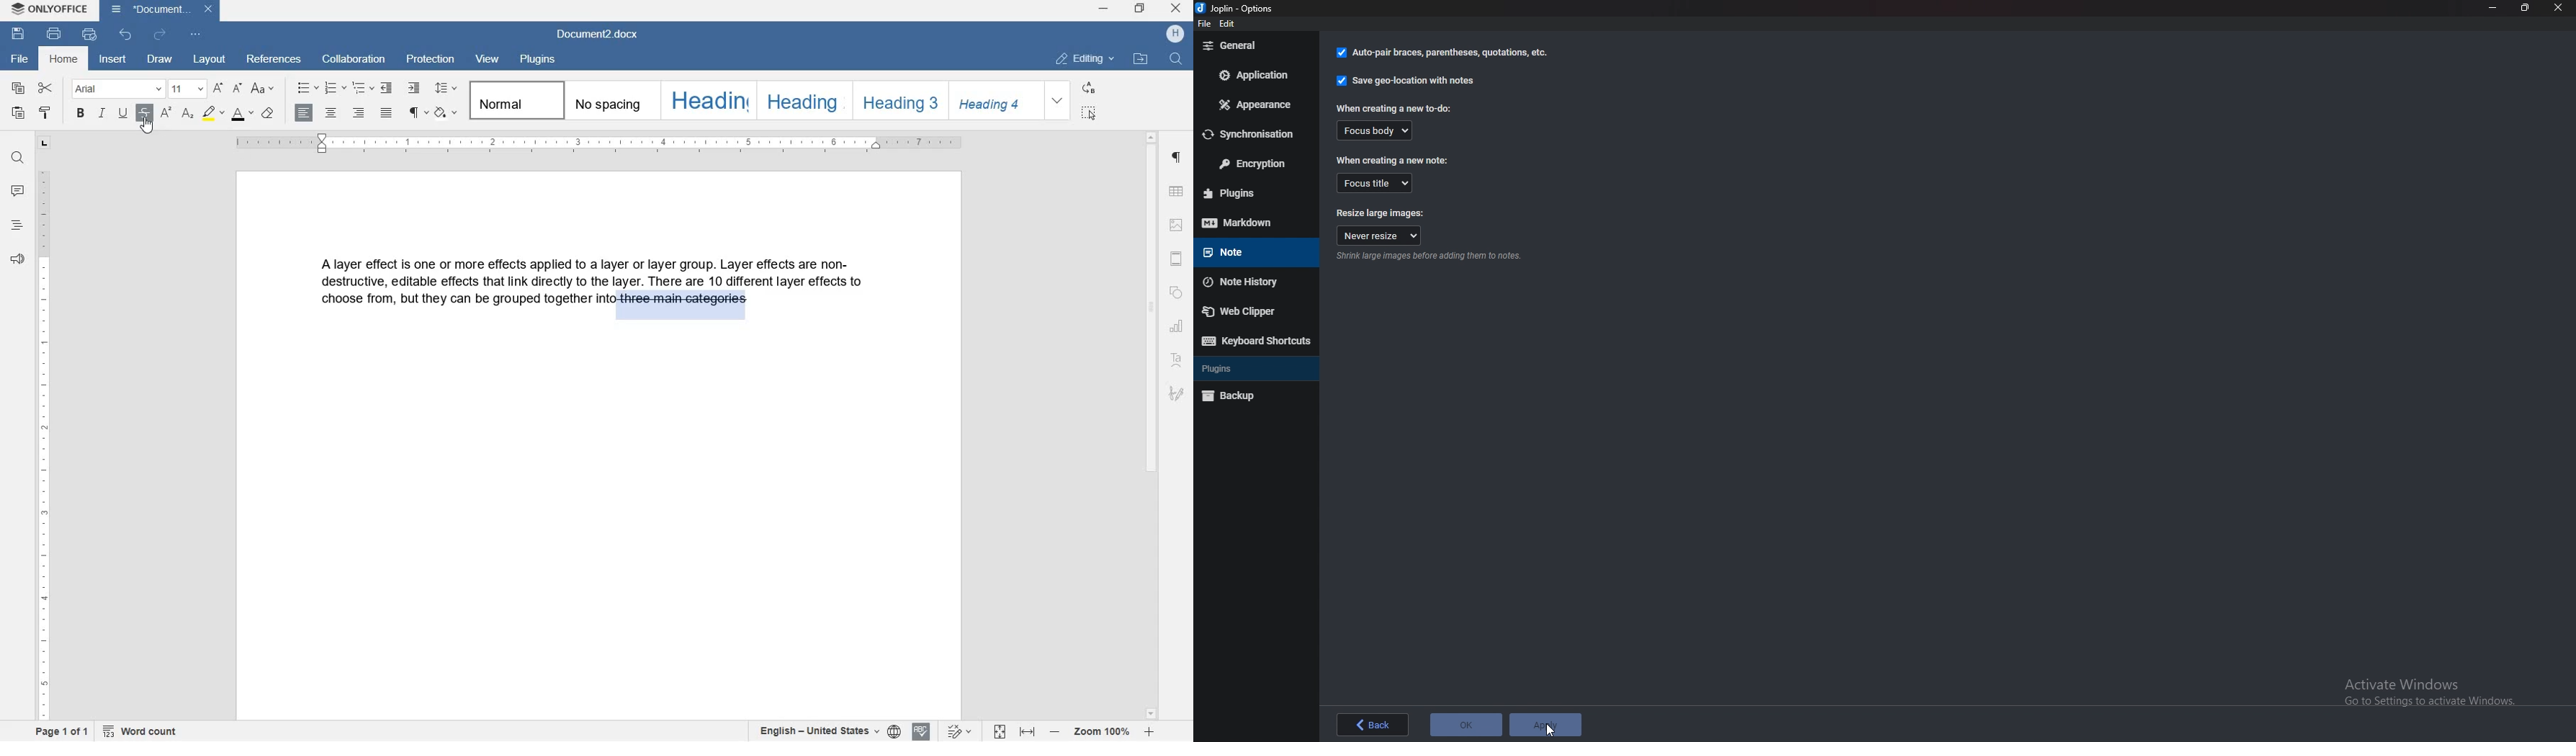  What do you see at coordinates (1381, 214) in the screenshot?
I see `Resize large images` at bounding box center [1381, 214].